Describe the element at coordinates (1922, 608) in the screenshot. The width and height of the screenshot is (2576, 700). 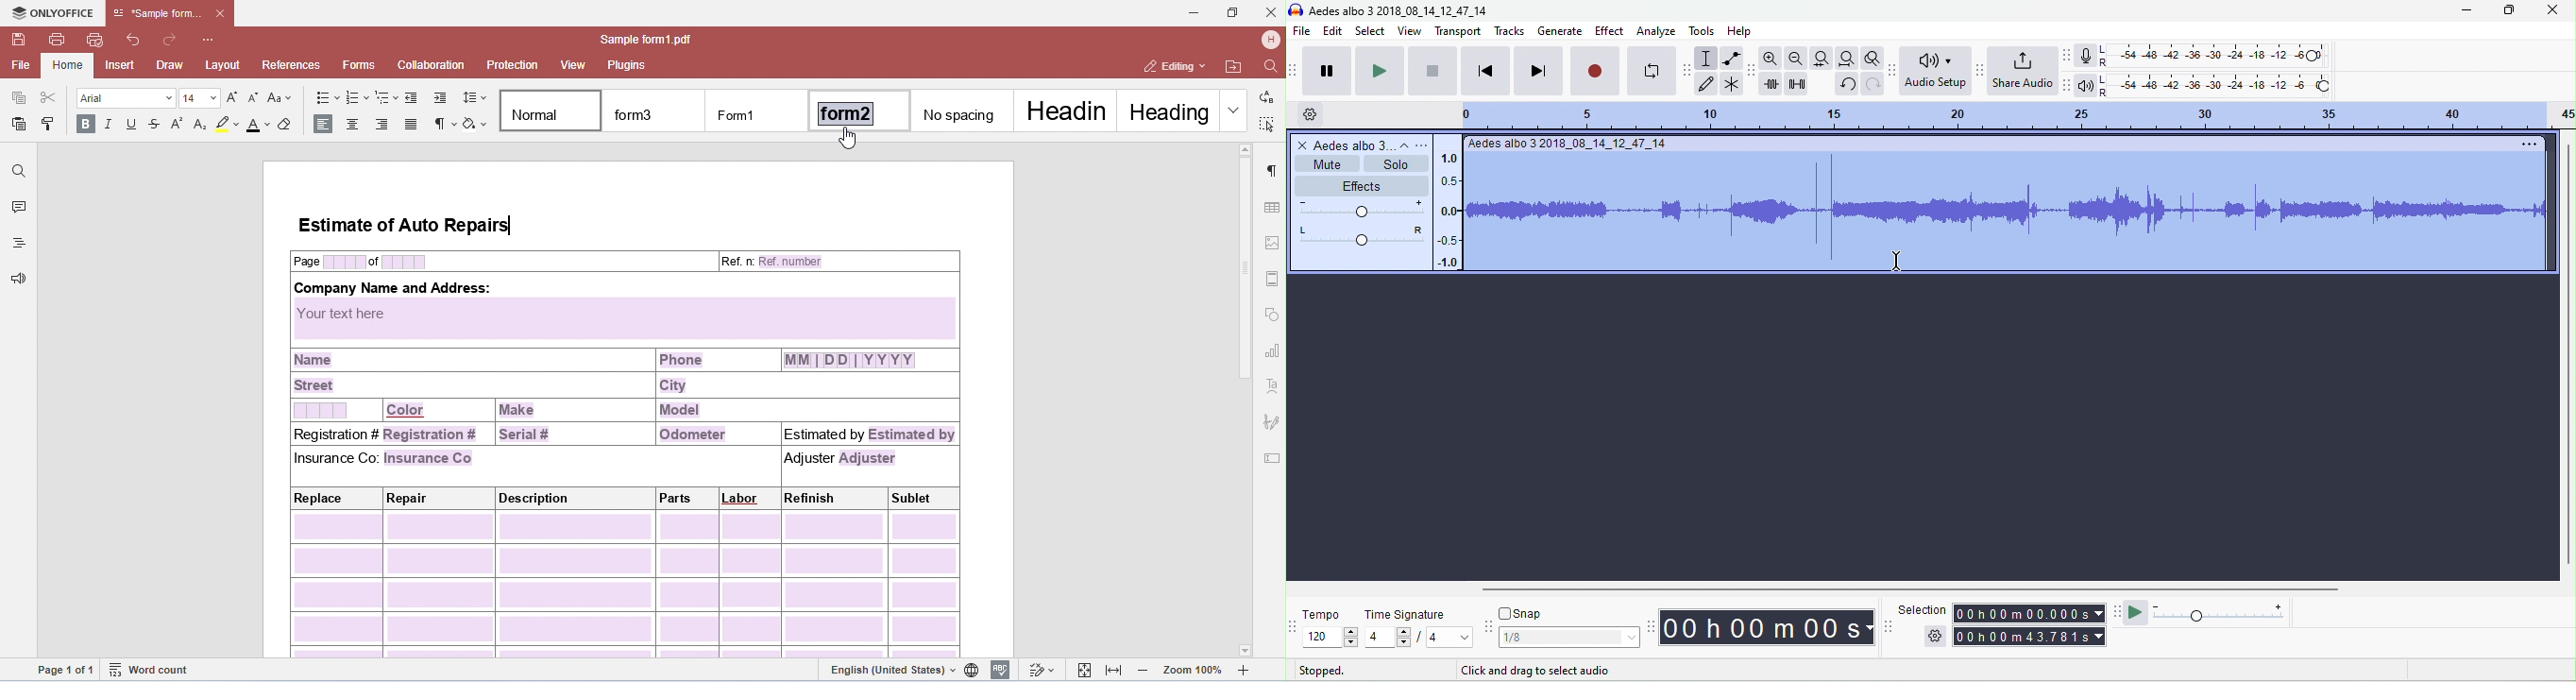
I see `selection` at that location.